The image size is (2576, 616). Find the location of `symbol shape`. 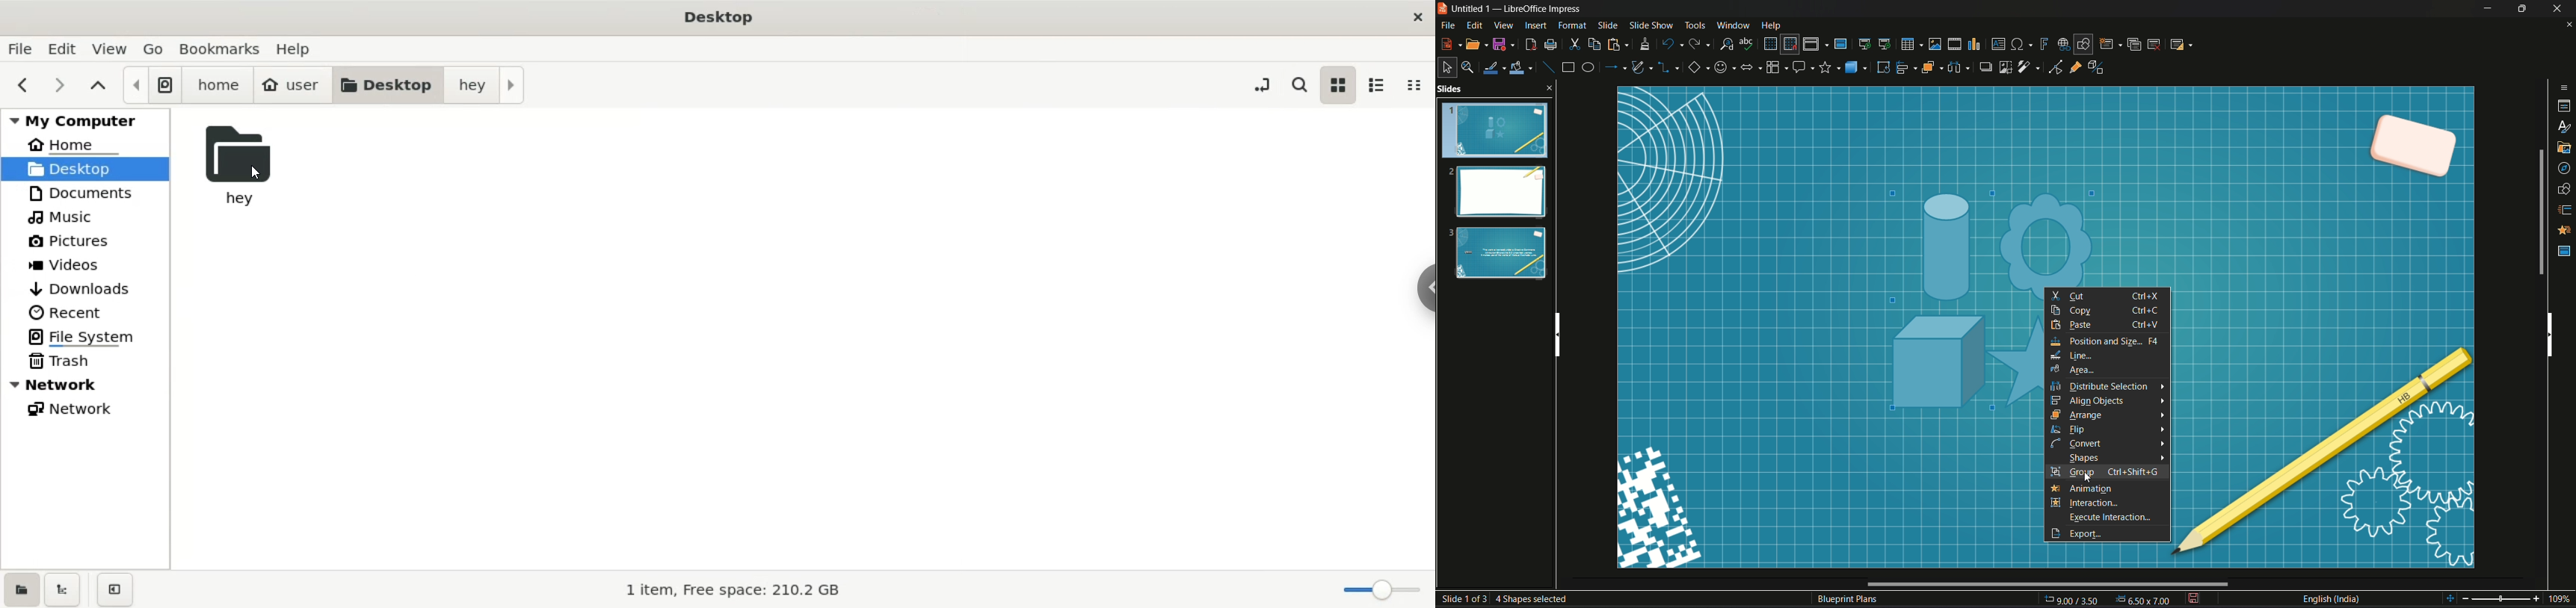

symbol shape is located at coordinates (1723, 69).